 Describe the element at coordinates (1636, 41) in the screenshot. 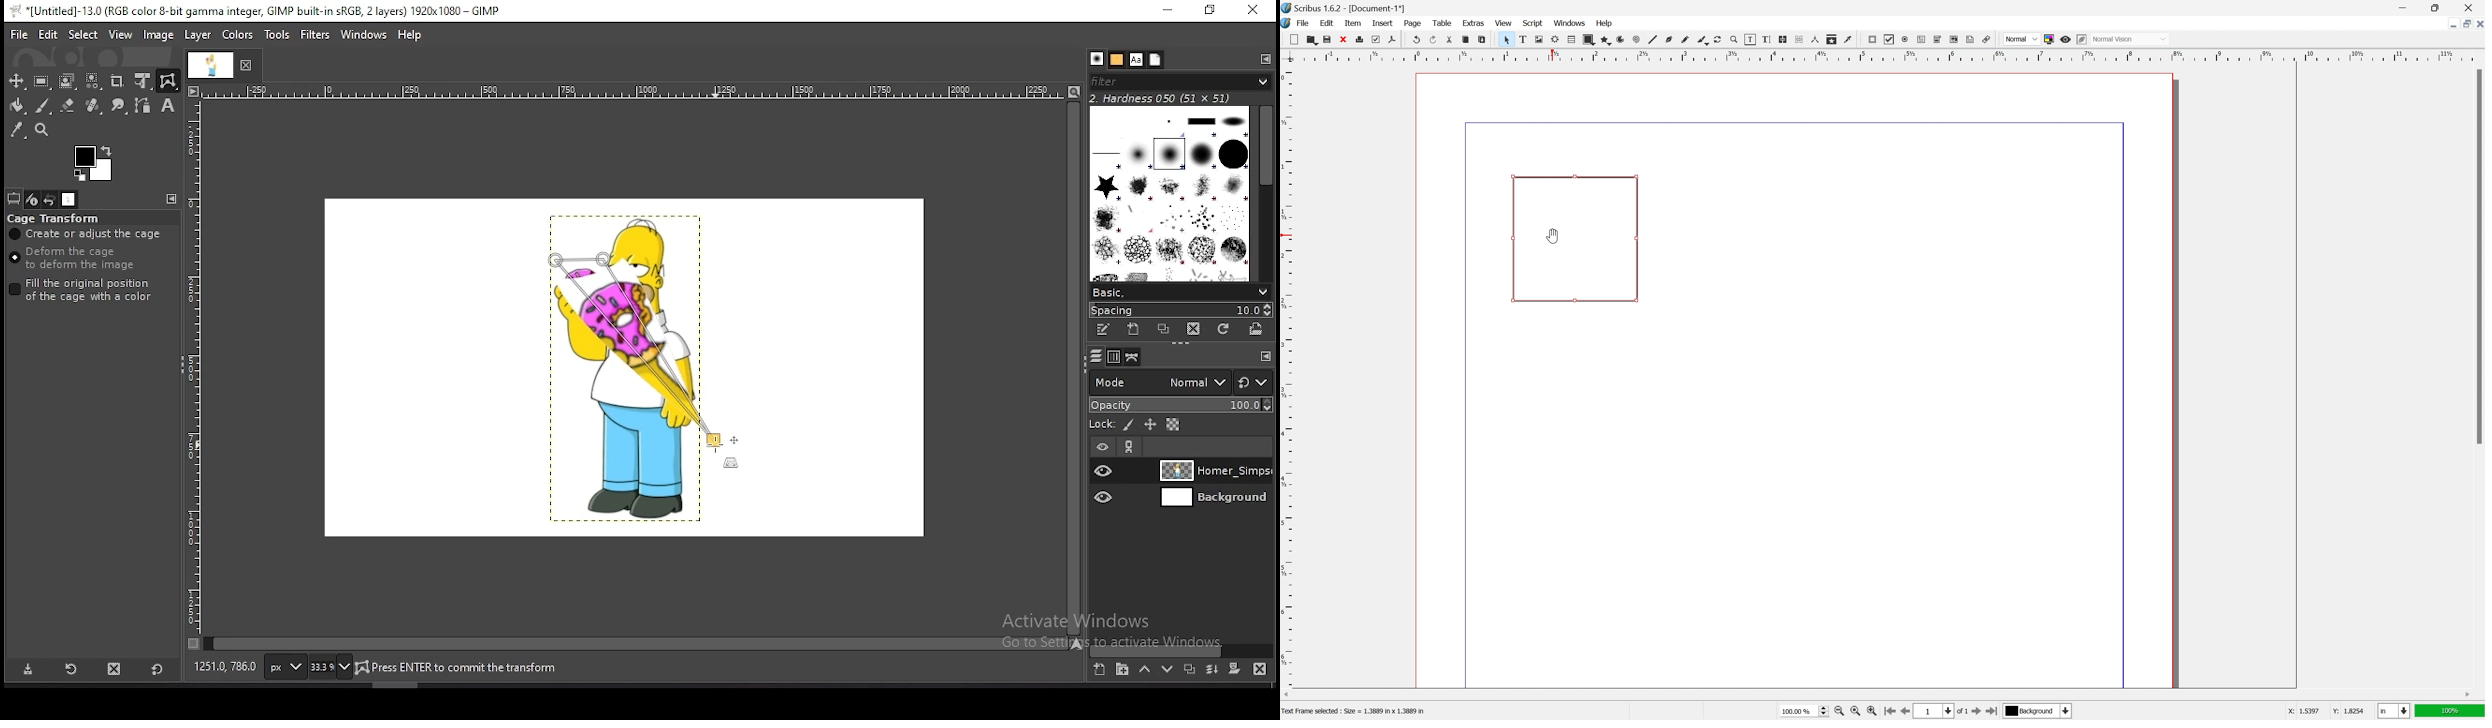

I see `spiral` at that location.